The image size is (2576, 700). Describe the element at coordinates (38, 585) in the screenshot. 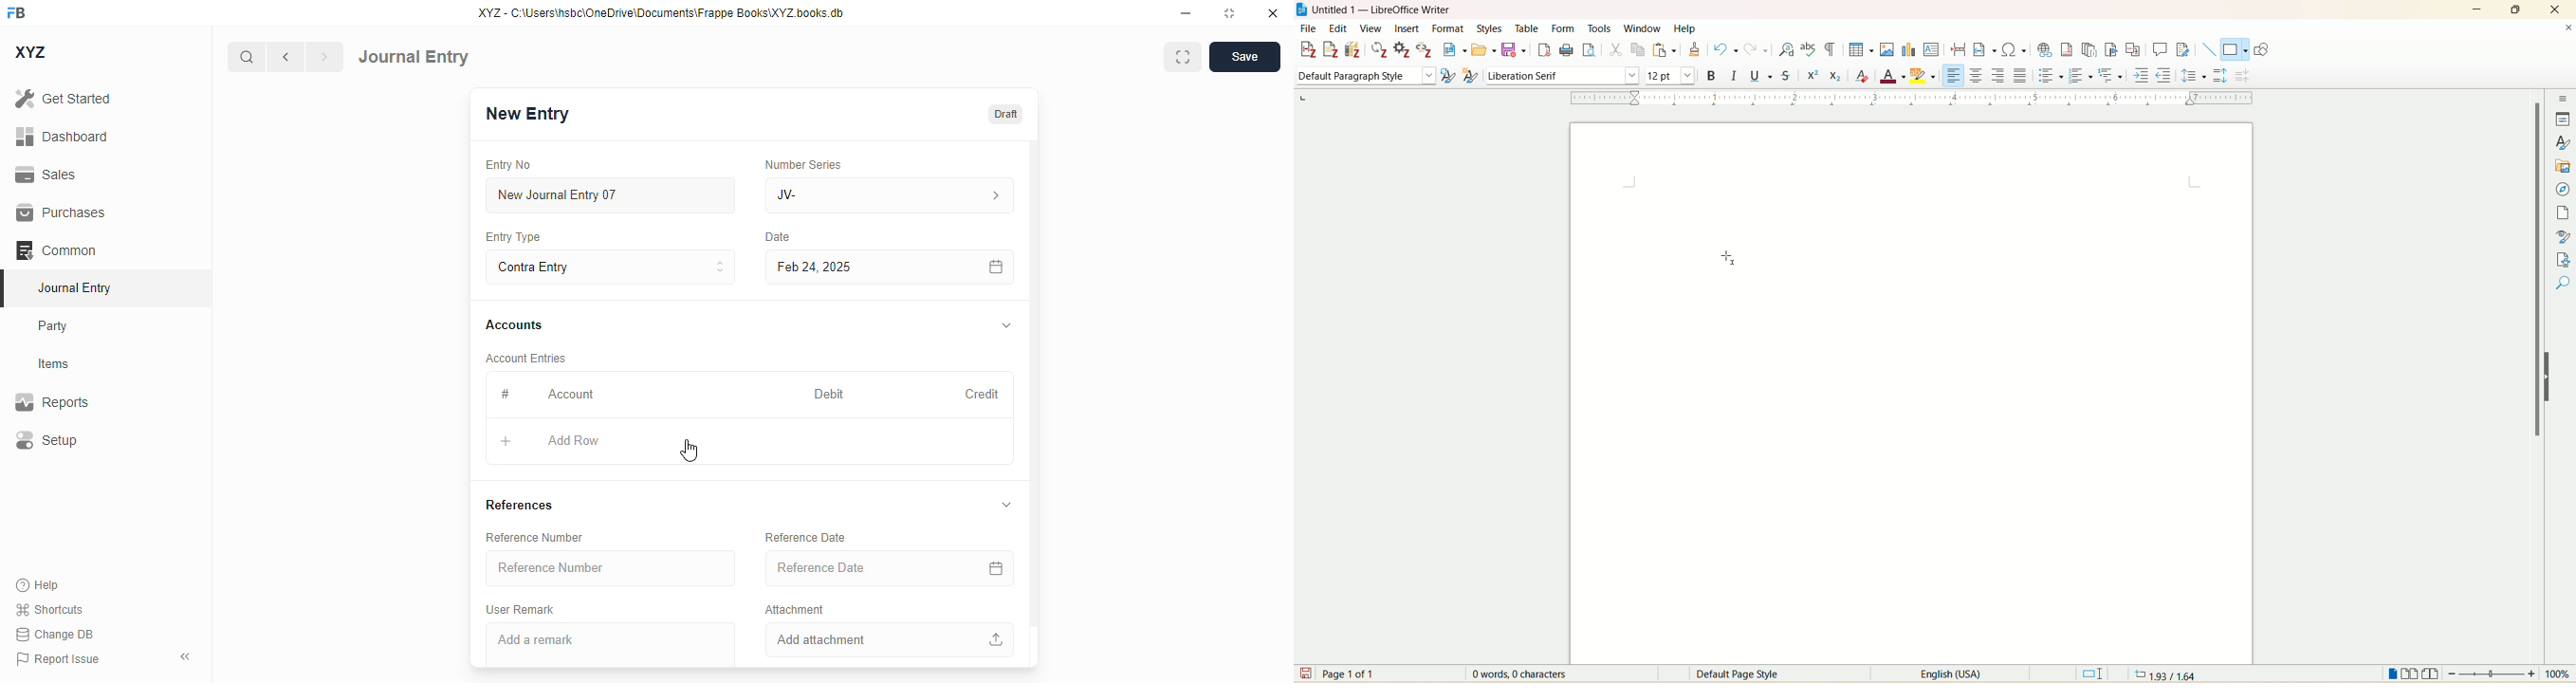

I see `help` at that location.